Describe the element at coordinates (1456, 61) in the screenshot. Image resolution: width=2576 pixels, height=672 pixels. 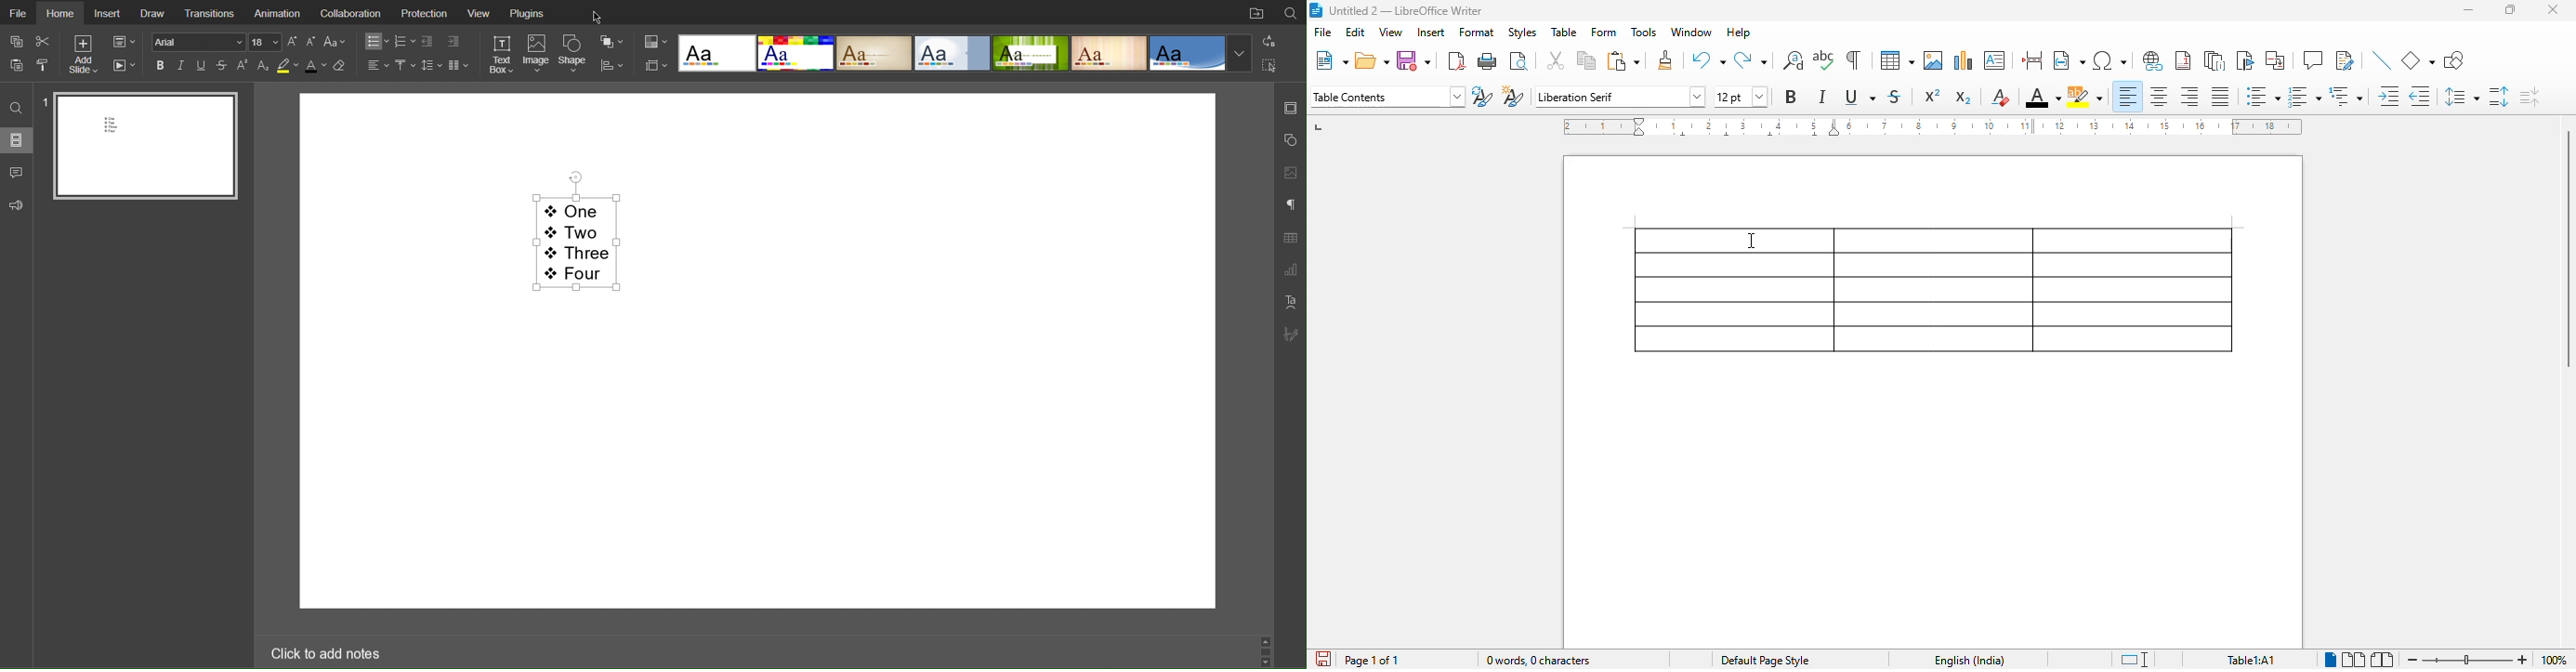
I see `export directly as PDF` at that location.